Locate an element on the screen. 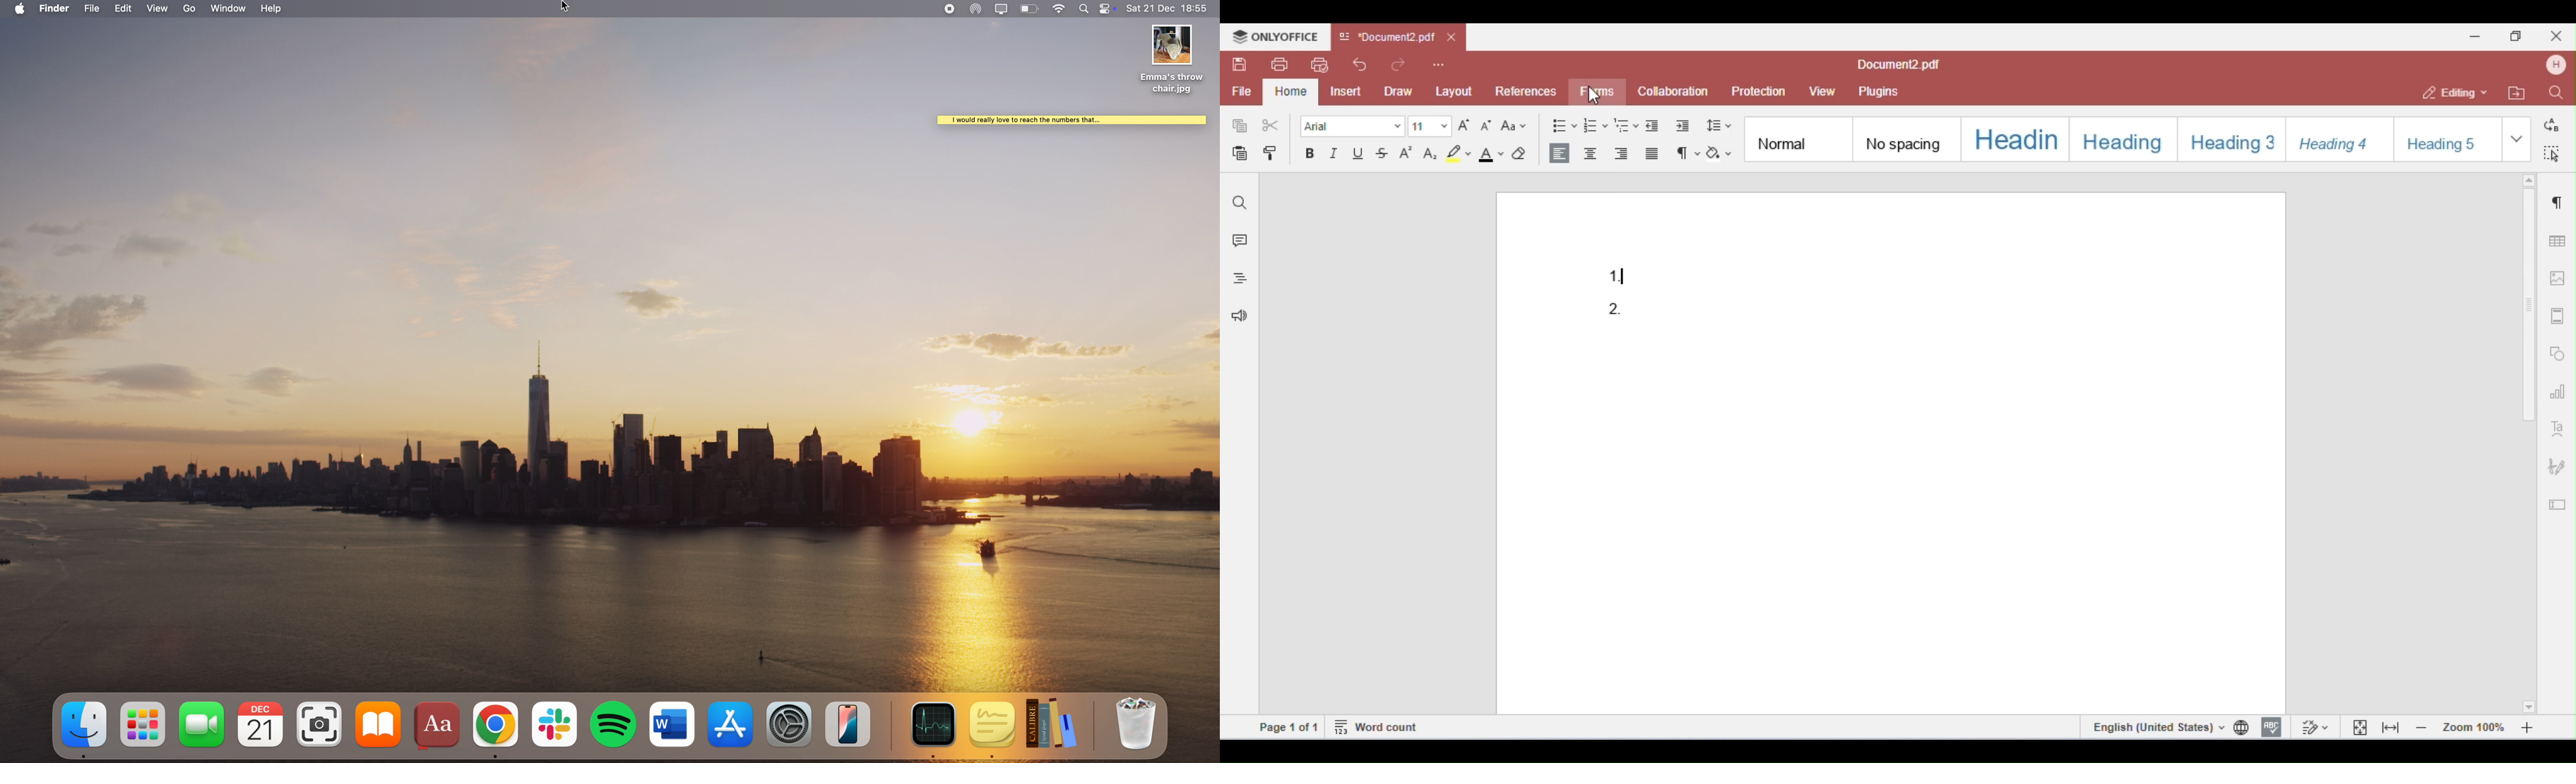 The image size is (2576, 784). view is located at coordinates (160, 8).